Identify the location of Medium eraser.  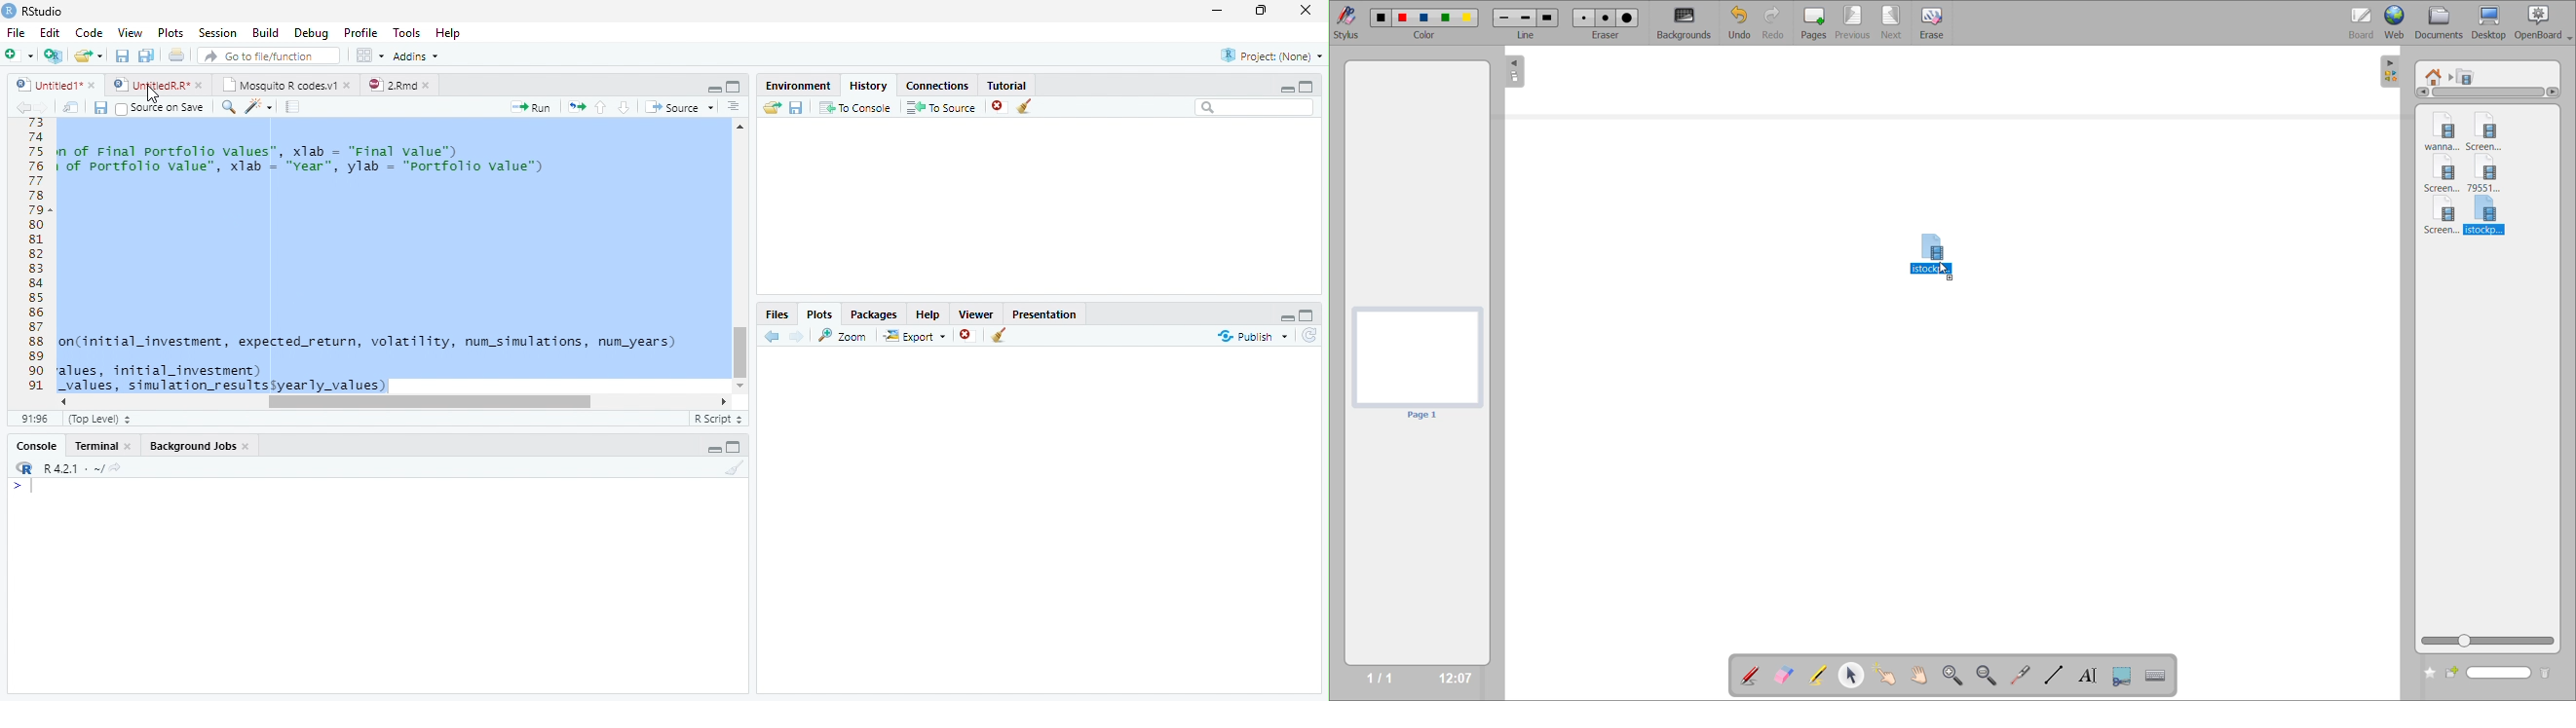
(1605, 18).